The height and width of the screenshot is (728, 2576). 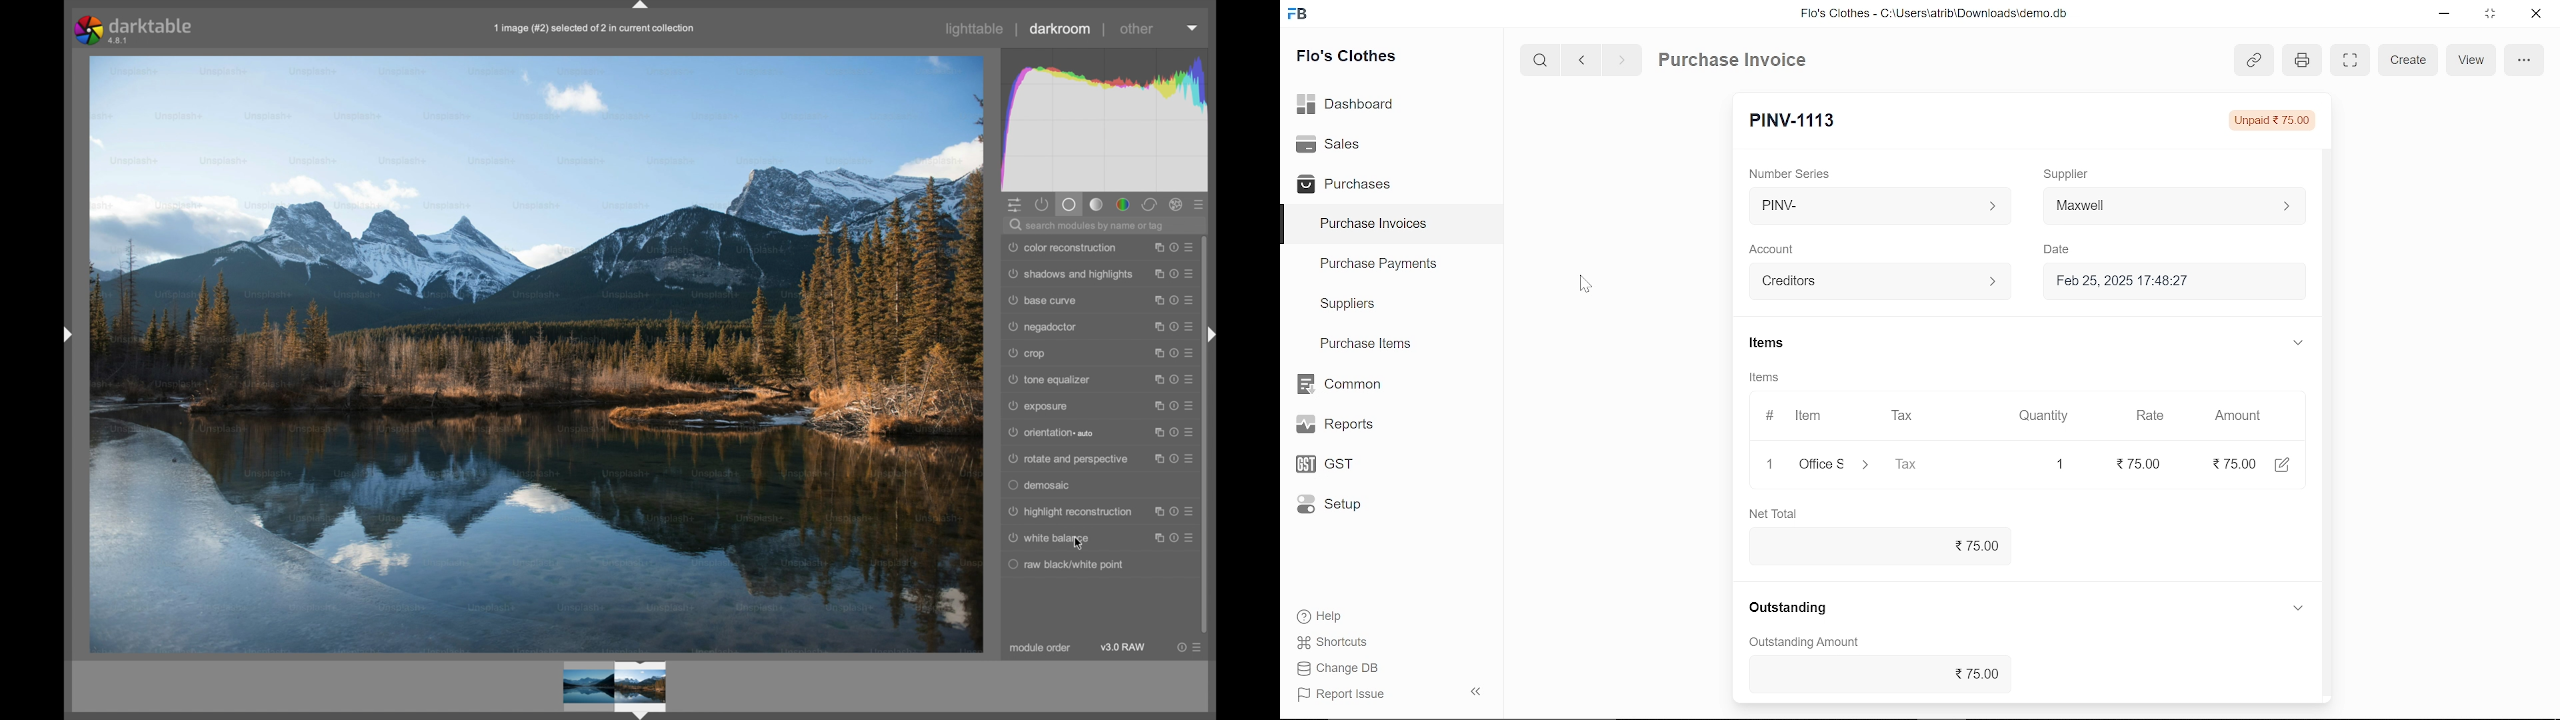 What do you see at coordinates (1346, 102) in the screenshot?
I see `Dashboard` at bounding box center [1346, 102].